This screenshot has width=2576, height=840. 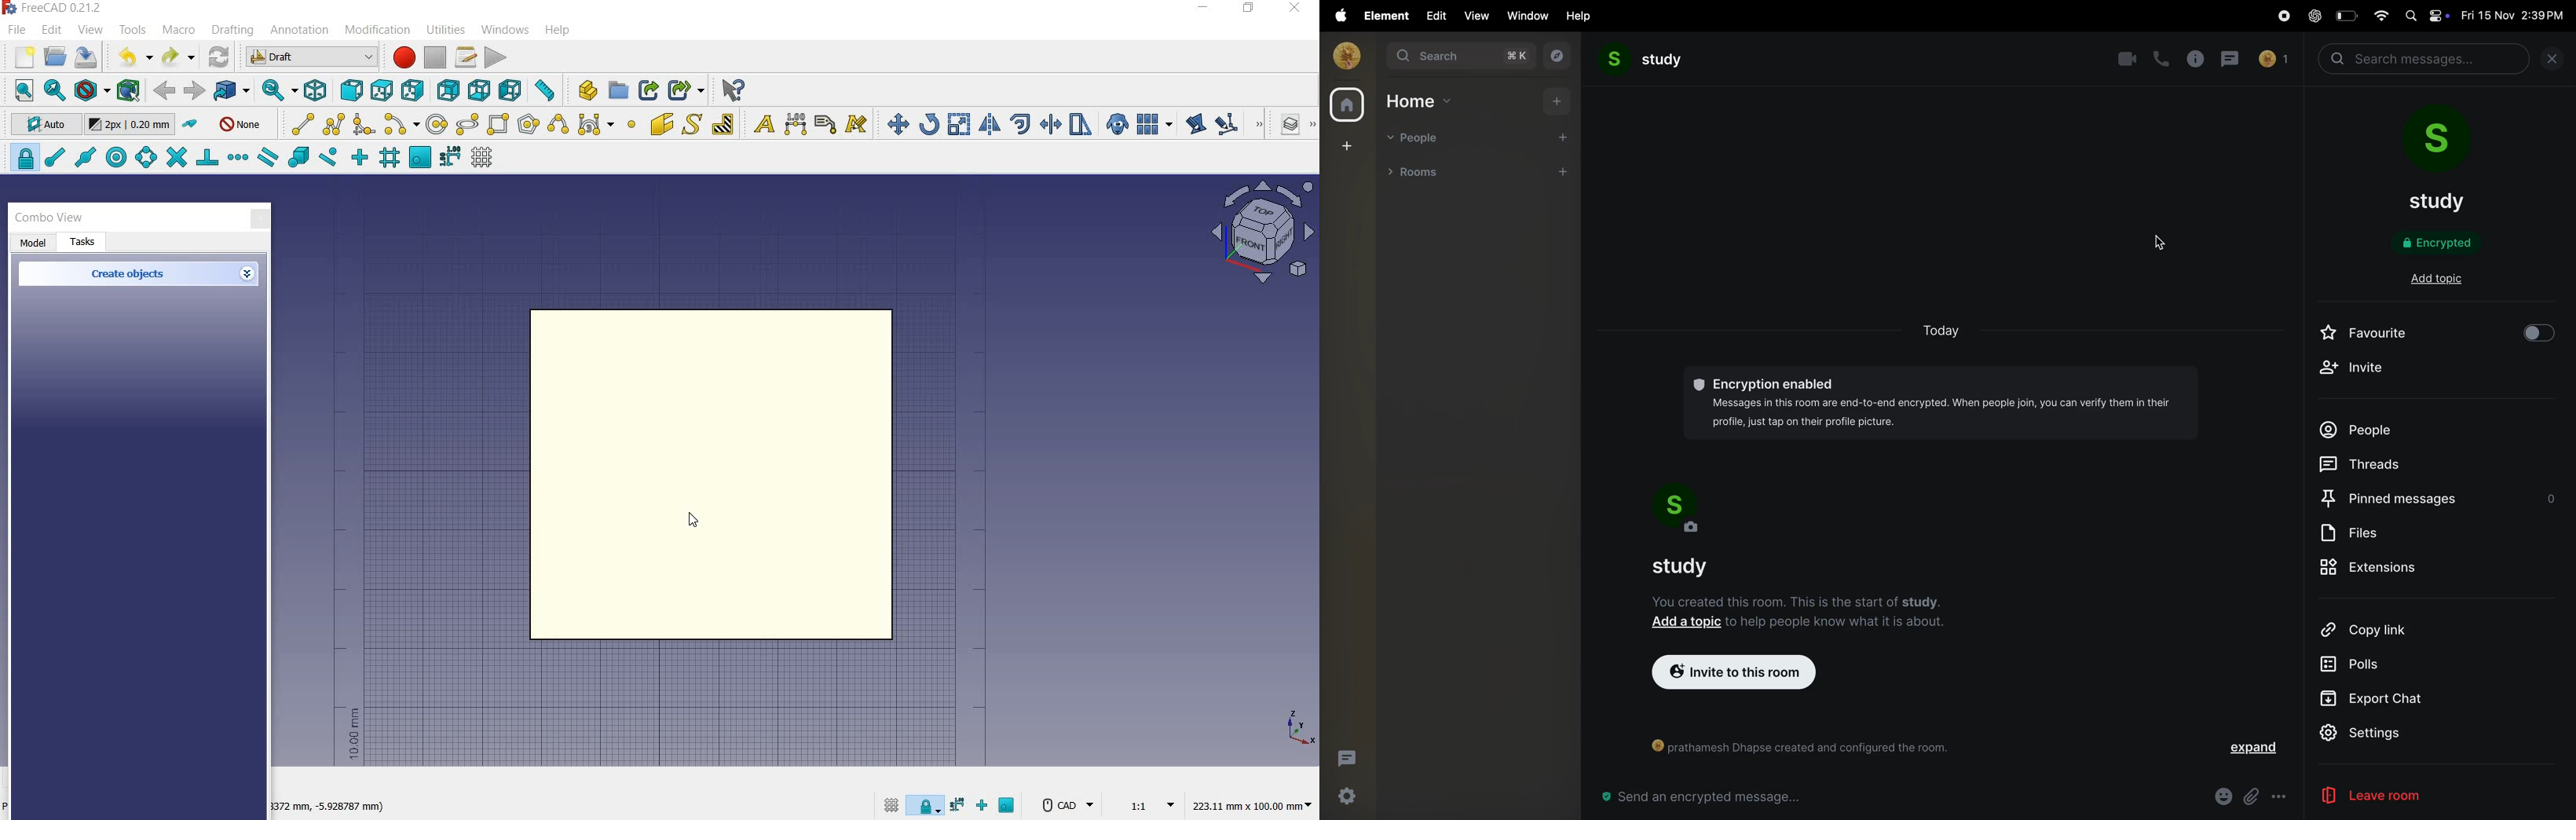 I want to click on search bar, so click(x=2427, y=59).